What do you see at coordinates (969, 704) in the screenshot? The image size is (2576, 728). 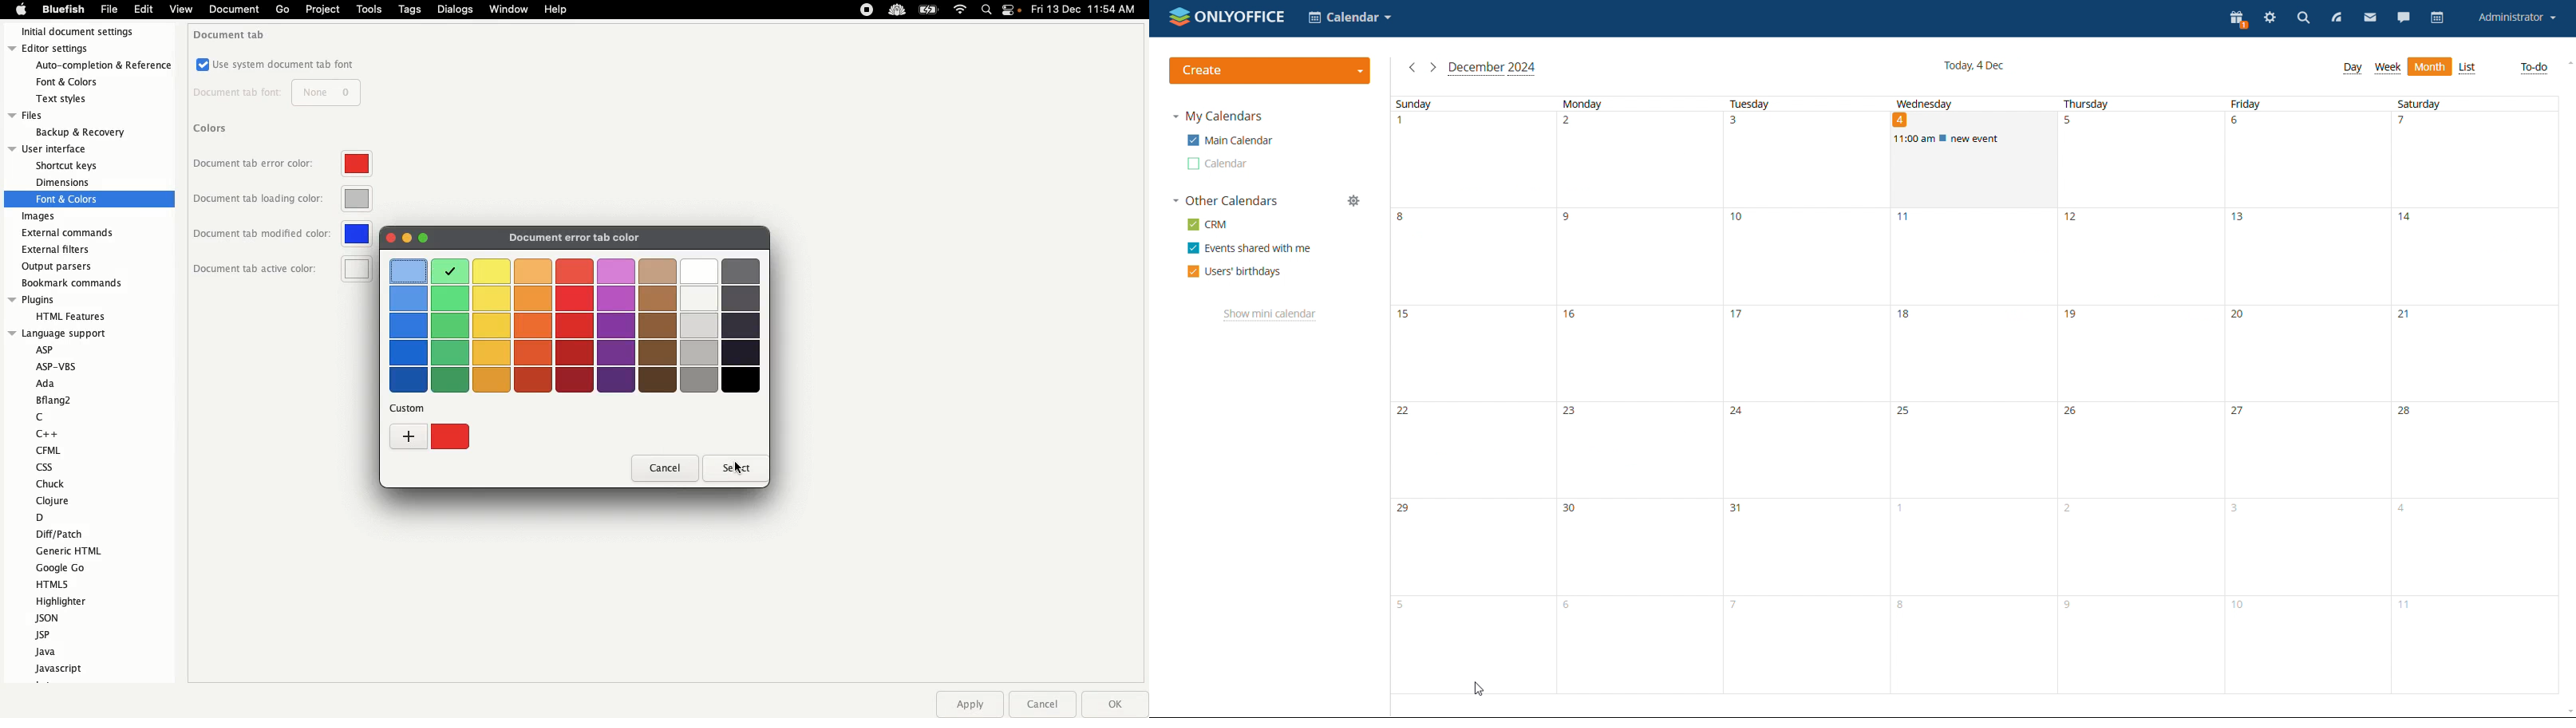 I see `Apply` at bounding box center [969, 704].